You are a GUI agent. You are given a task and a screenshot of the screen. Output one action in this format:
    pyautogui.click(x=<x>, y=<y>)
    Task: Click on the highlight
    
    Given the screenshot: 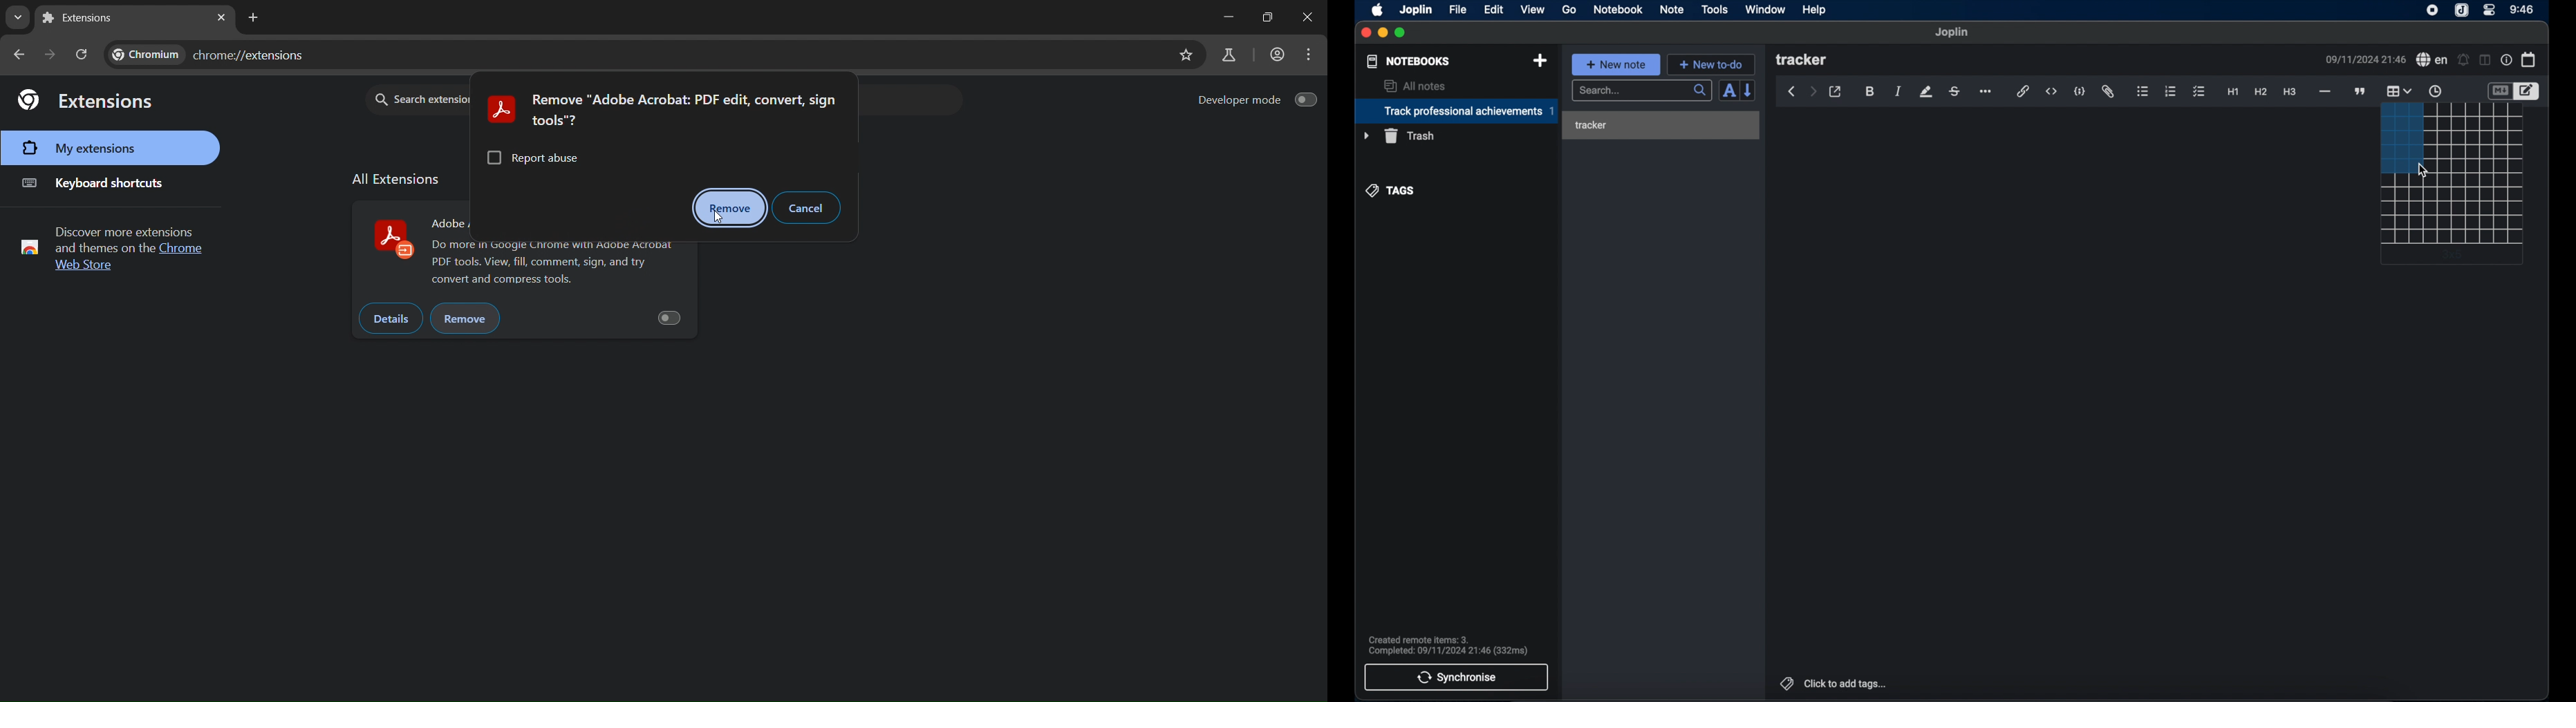 What is the action you would take?
    pyautogui.click(x=1926, y=92)
    